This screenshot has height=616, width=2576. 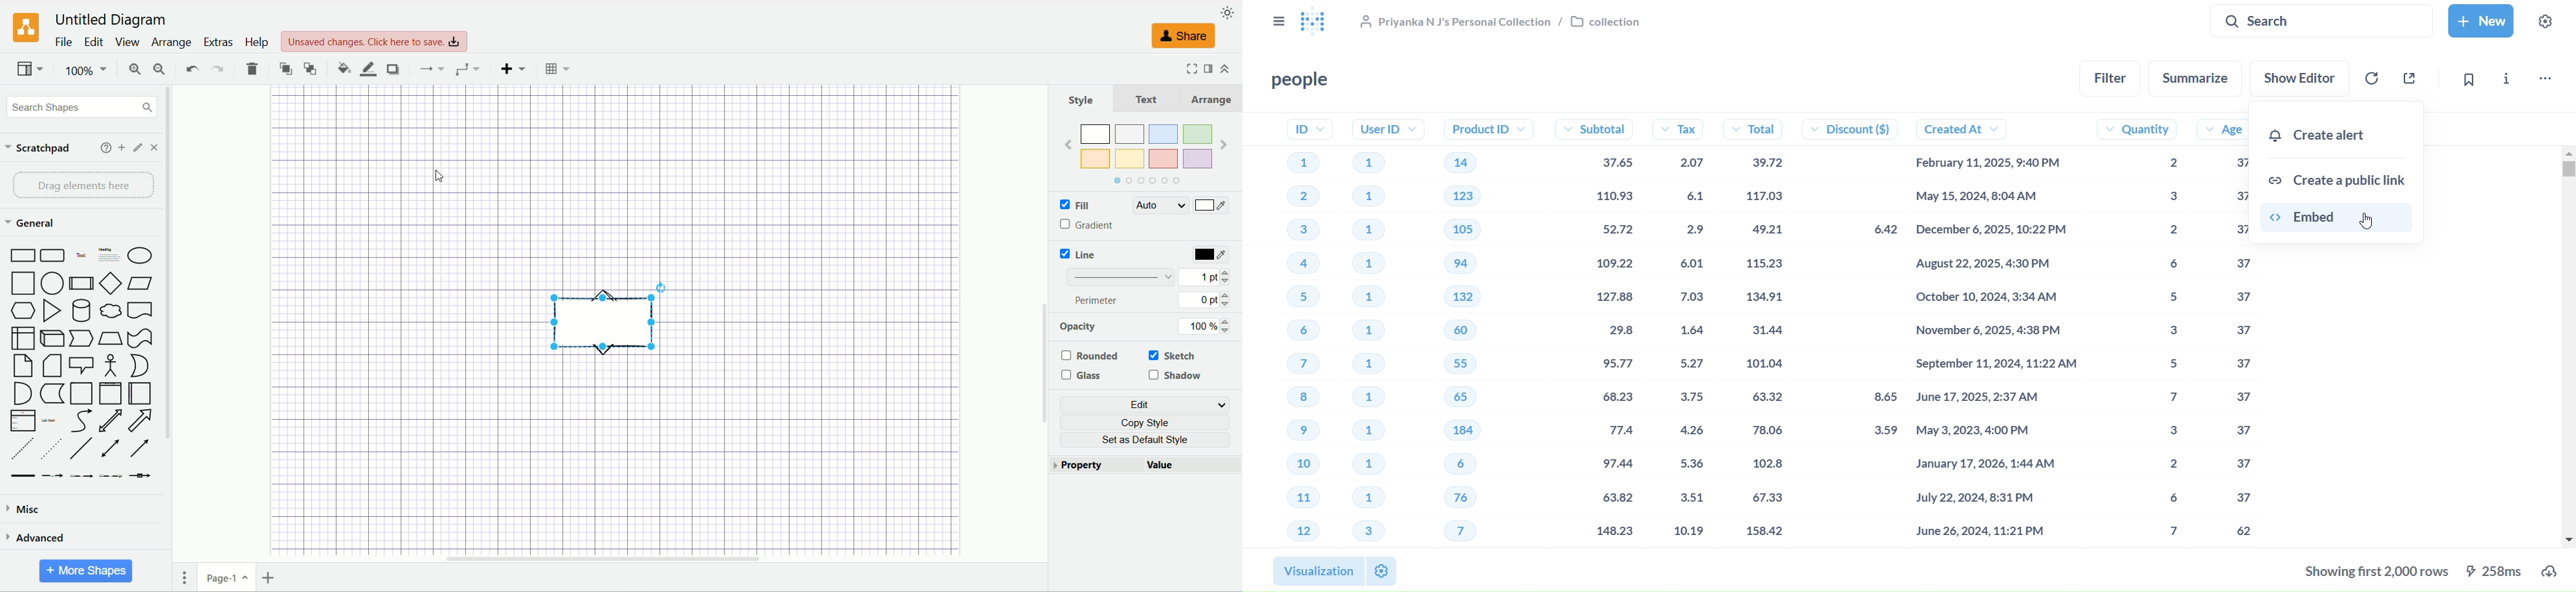 I want to click on Actor, so click(x=113, y=366).